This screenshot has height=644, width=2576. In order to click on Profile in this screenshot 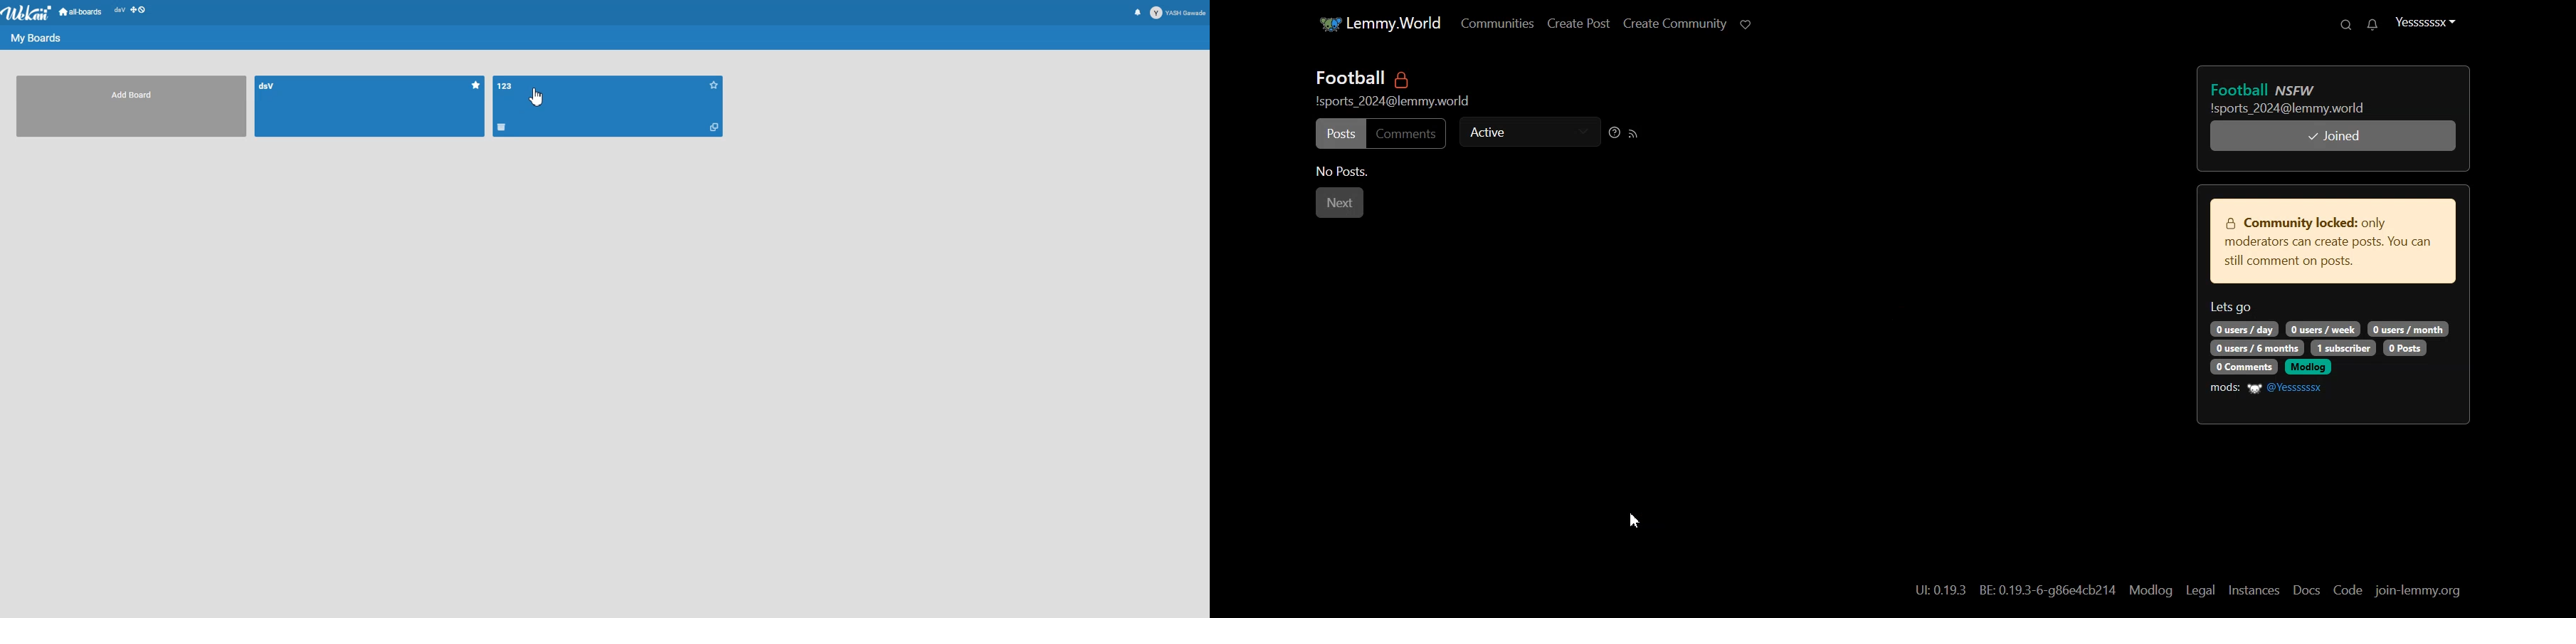, I will do `click(2429, 21)`.